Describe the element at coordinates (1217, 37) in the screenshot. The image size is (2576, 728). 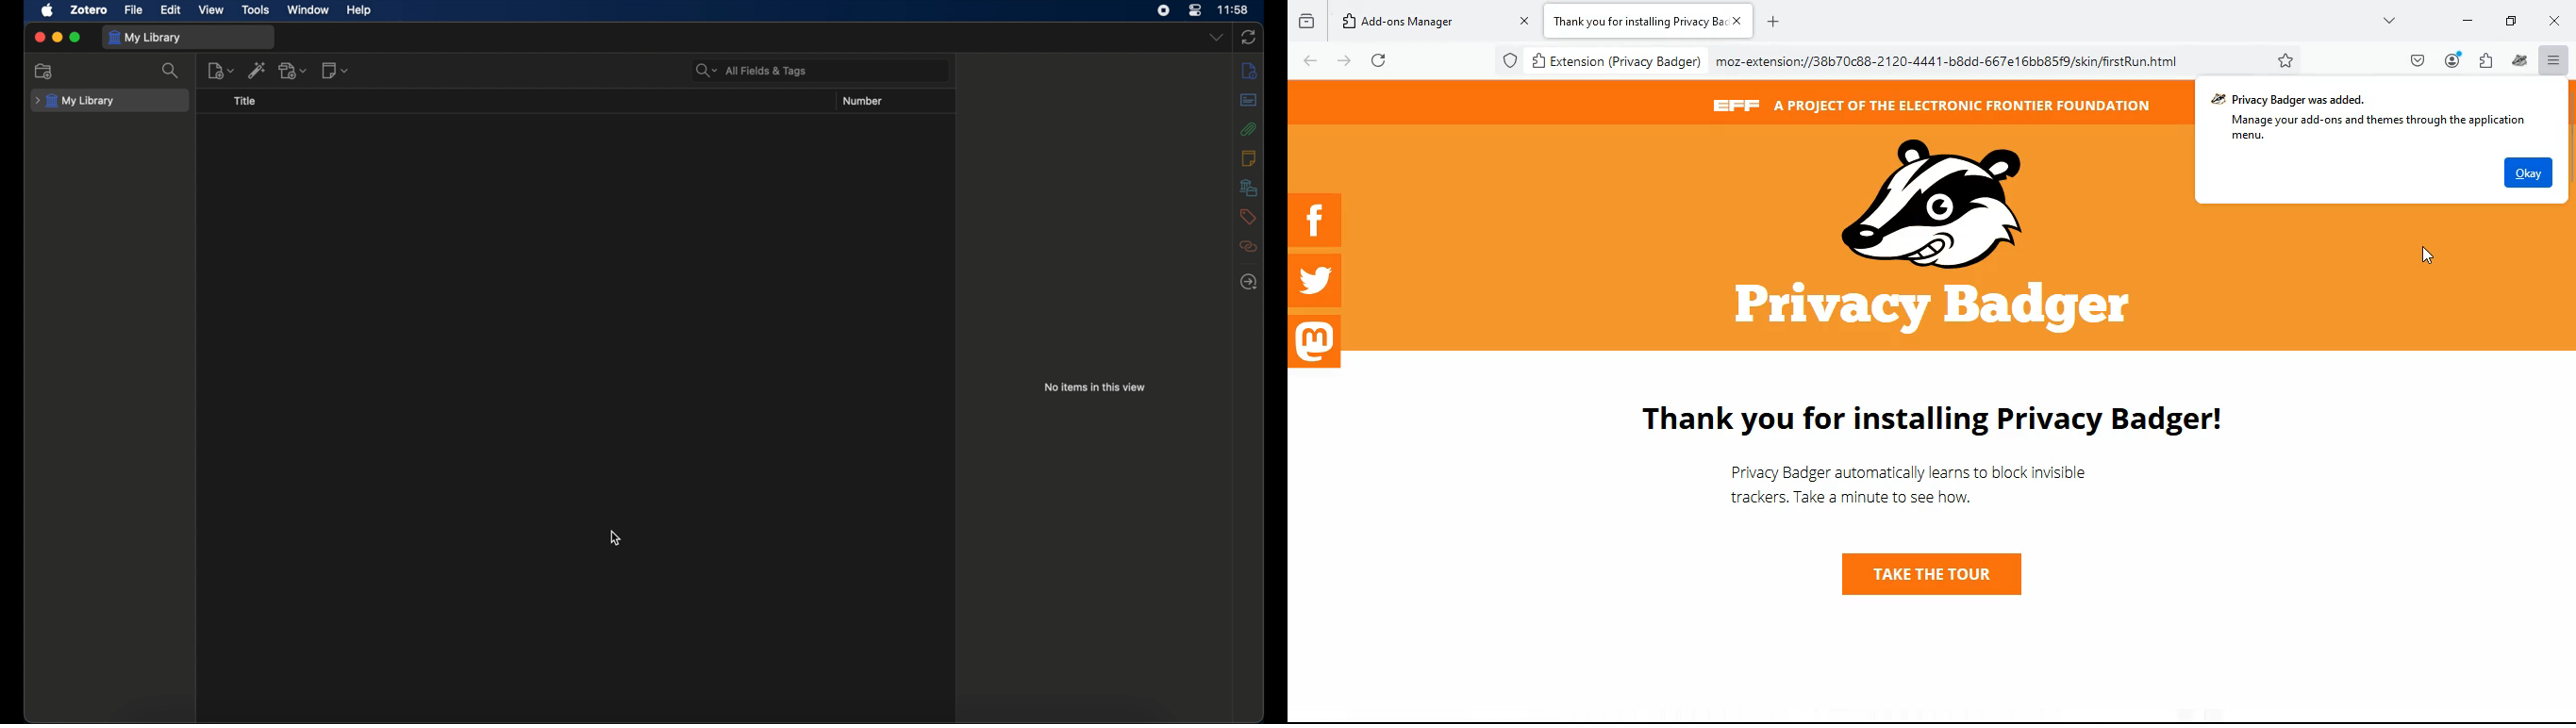
I see `dropdown` at that location.